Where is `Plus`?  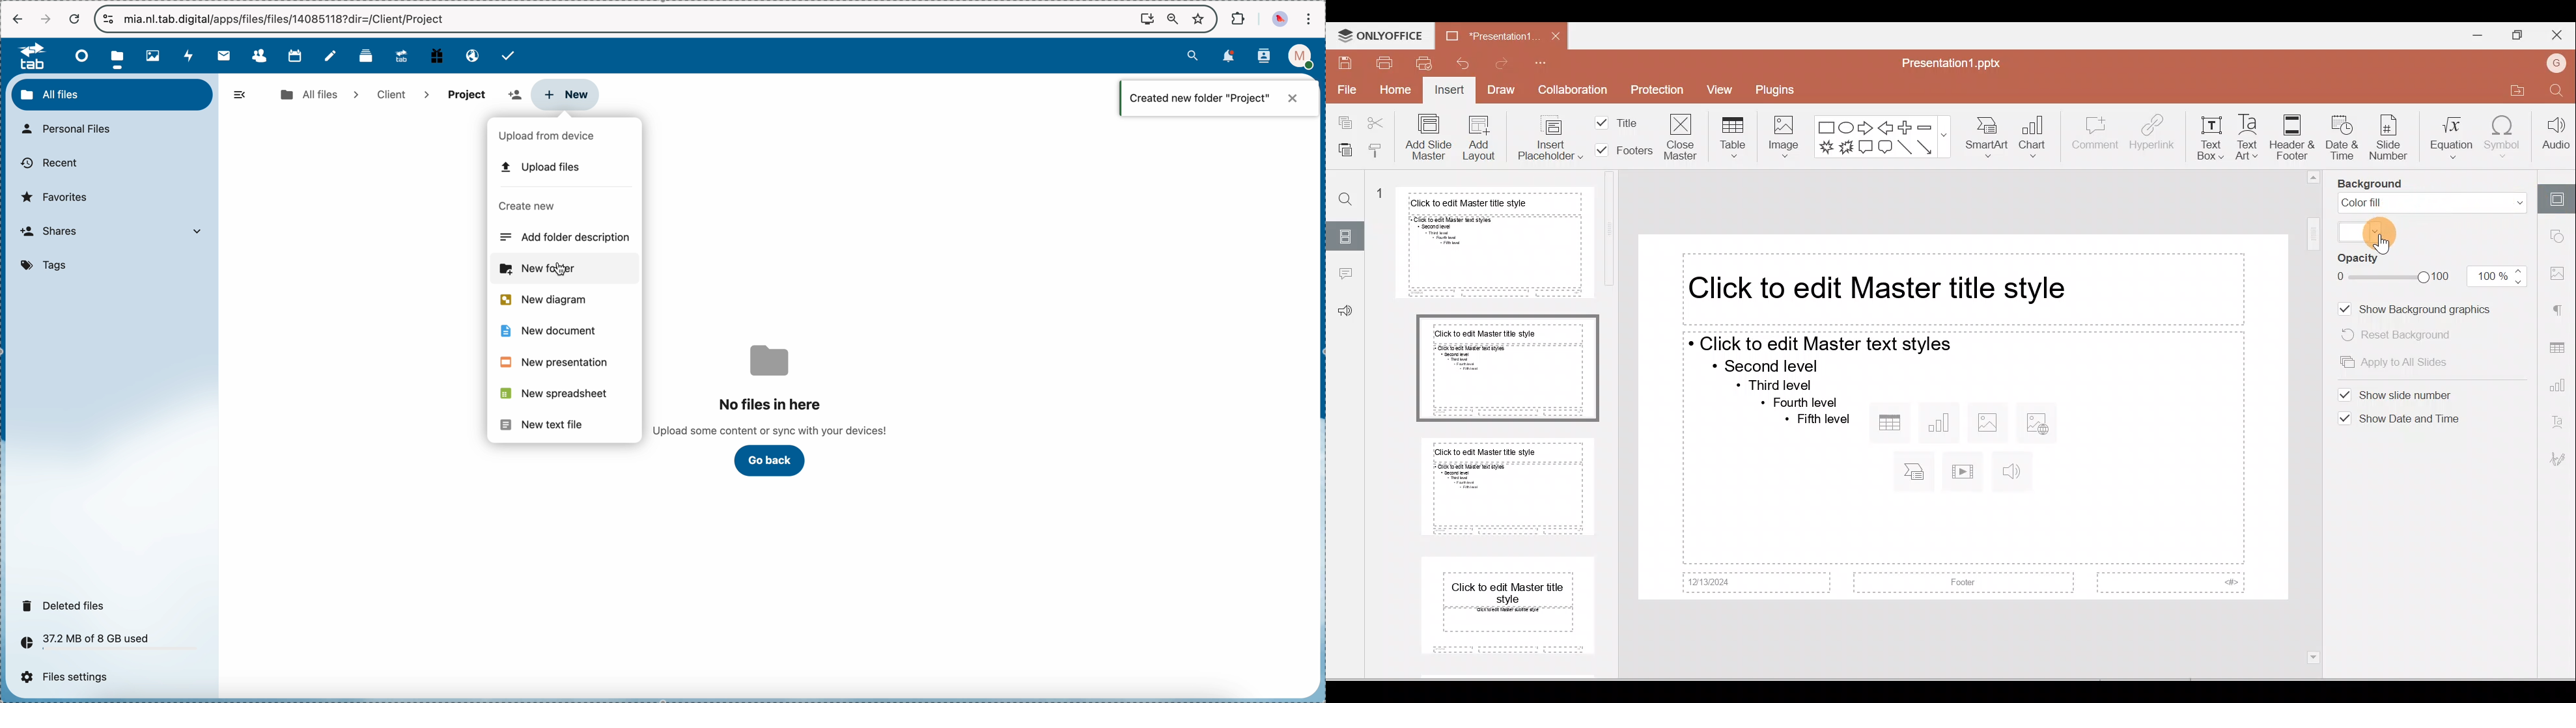 Plus is located at coordinates (1905, 126).